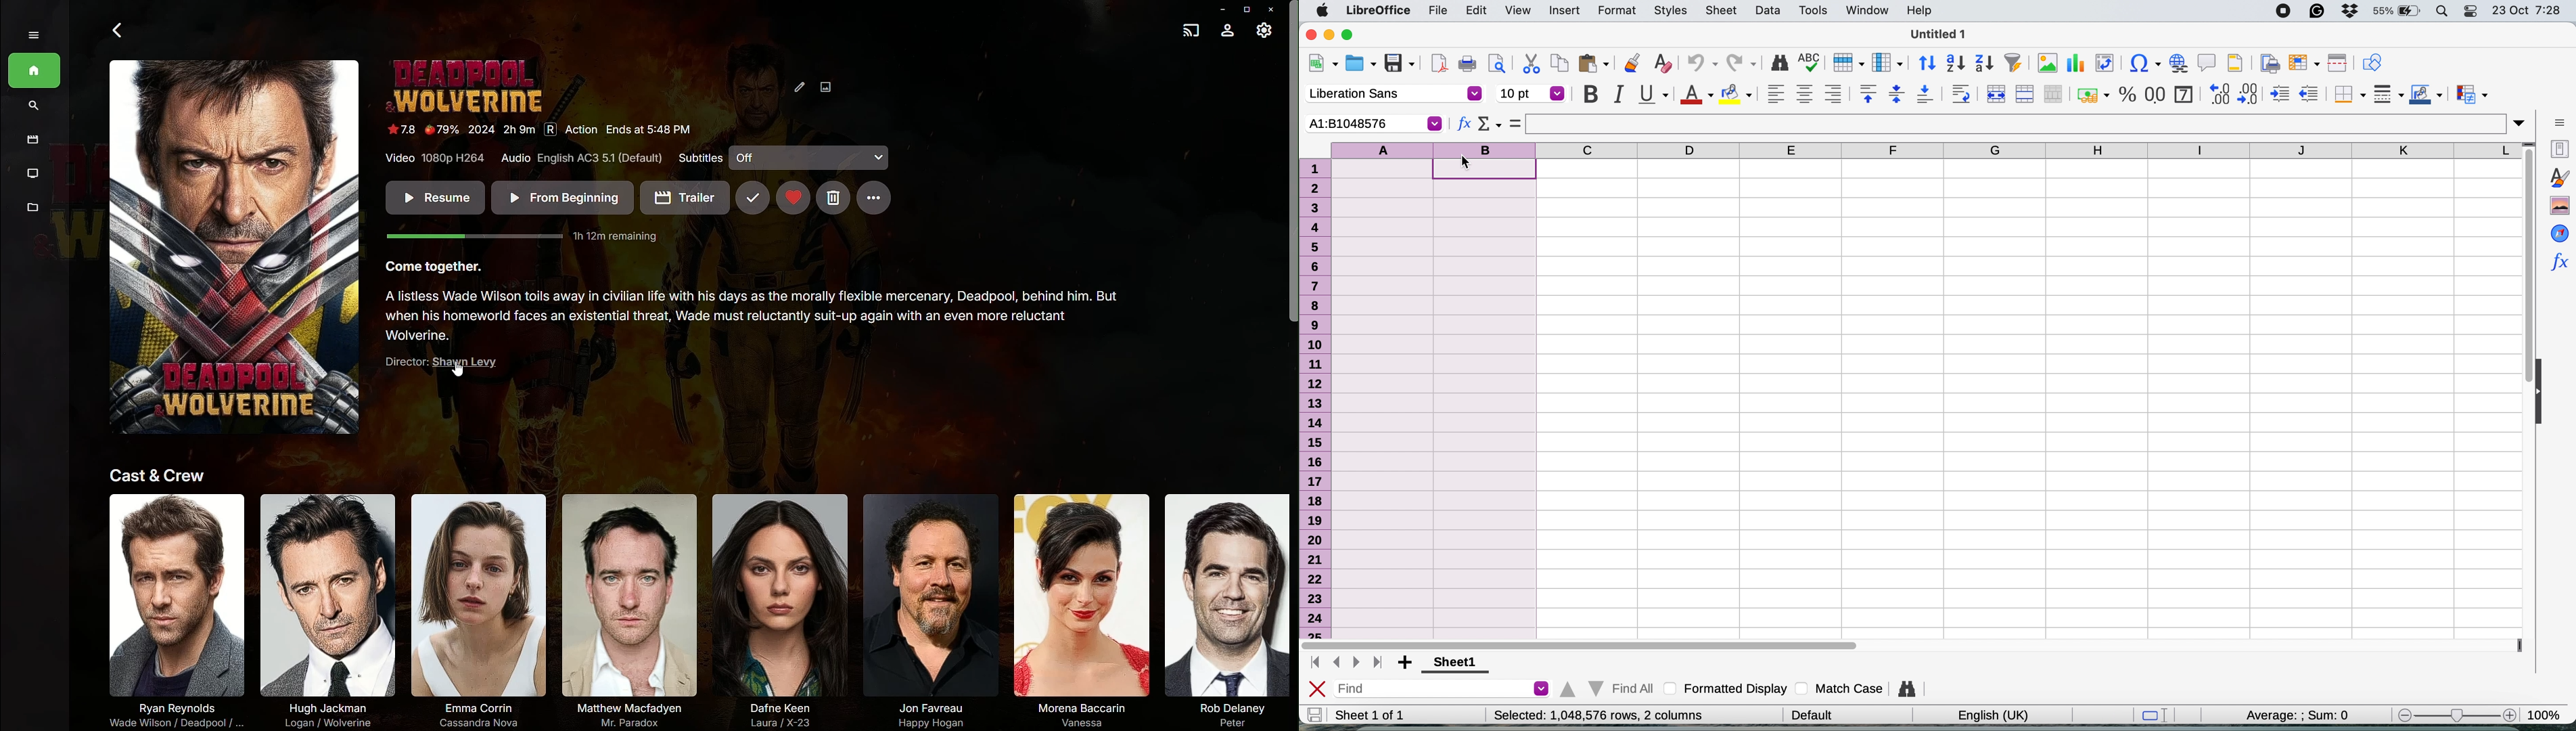  Describe the element at coordinates (1667, 10) in the screenshot. I see `styles` at that location.